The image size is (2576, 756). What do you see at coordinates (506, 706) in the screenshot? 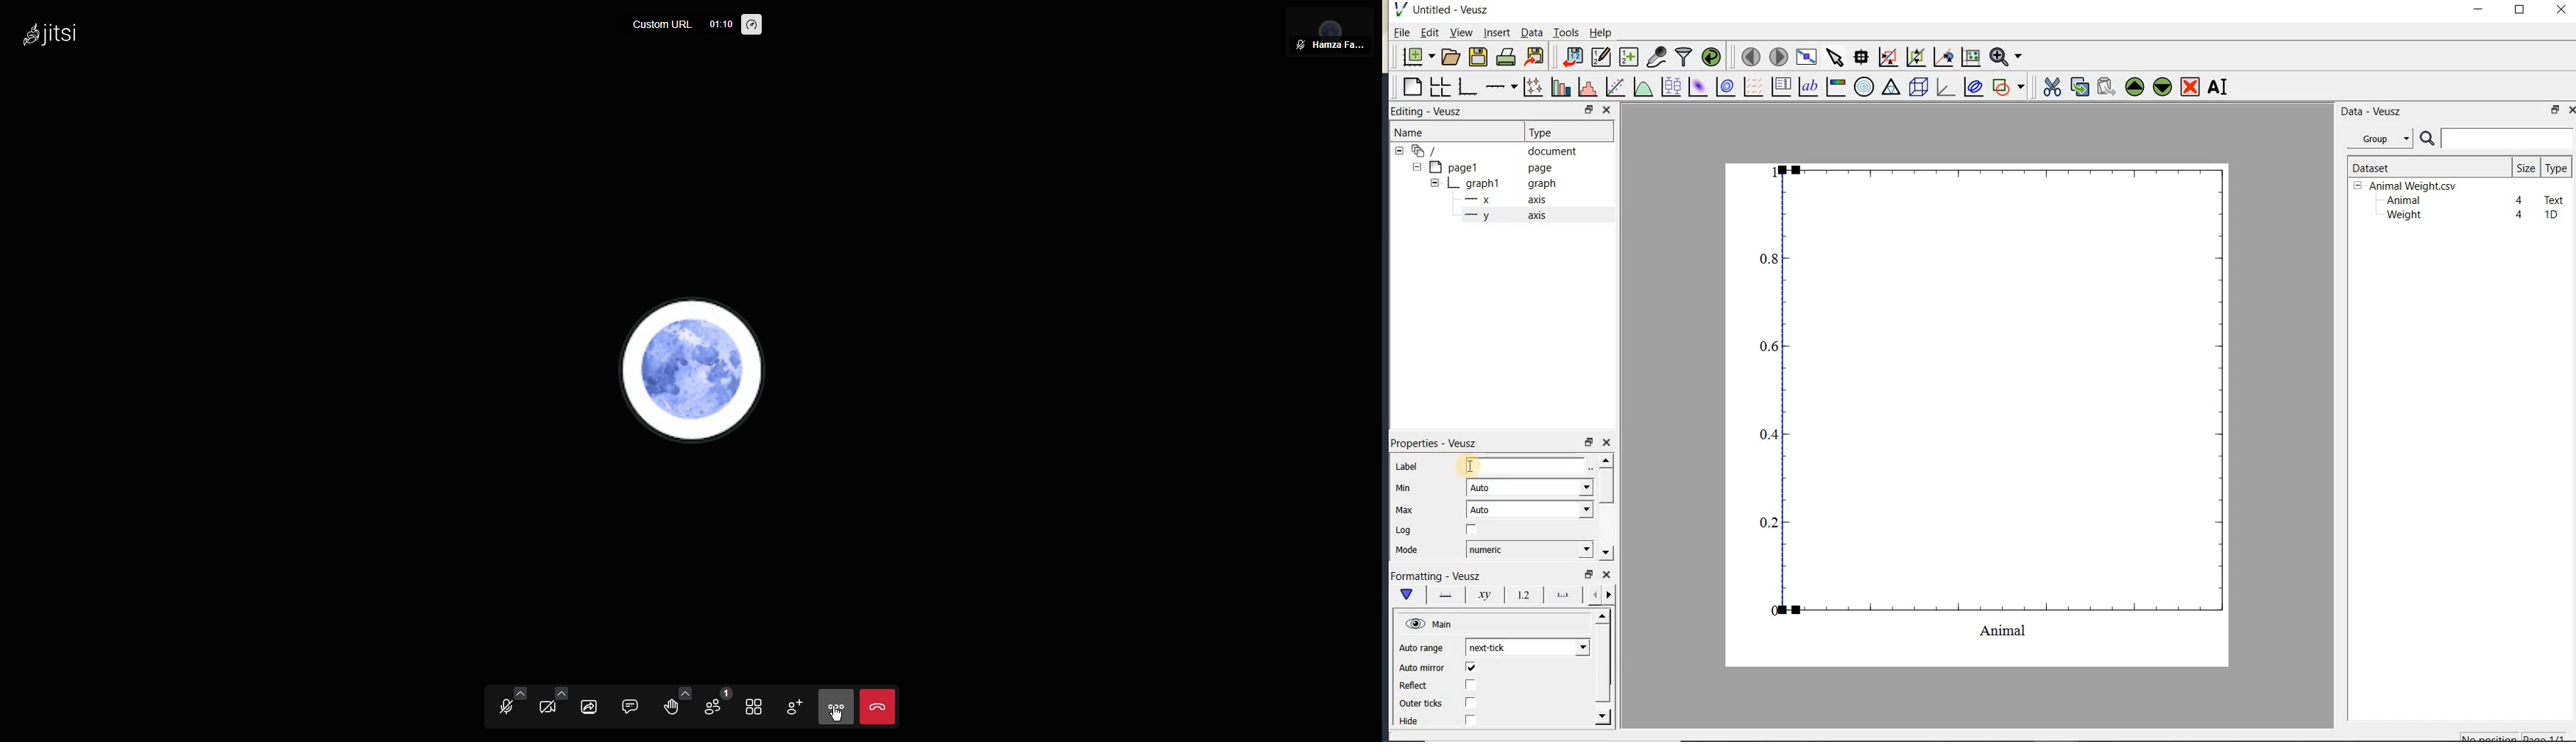
I see `Audio` at bounding box center [506, 706].